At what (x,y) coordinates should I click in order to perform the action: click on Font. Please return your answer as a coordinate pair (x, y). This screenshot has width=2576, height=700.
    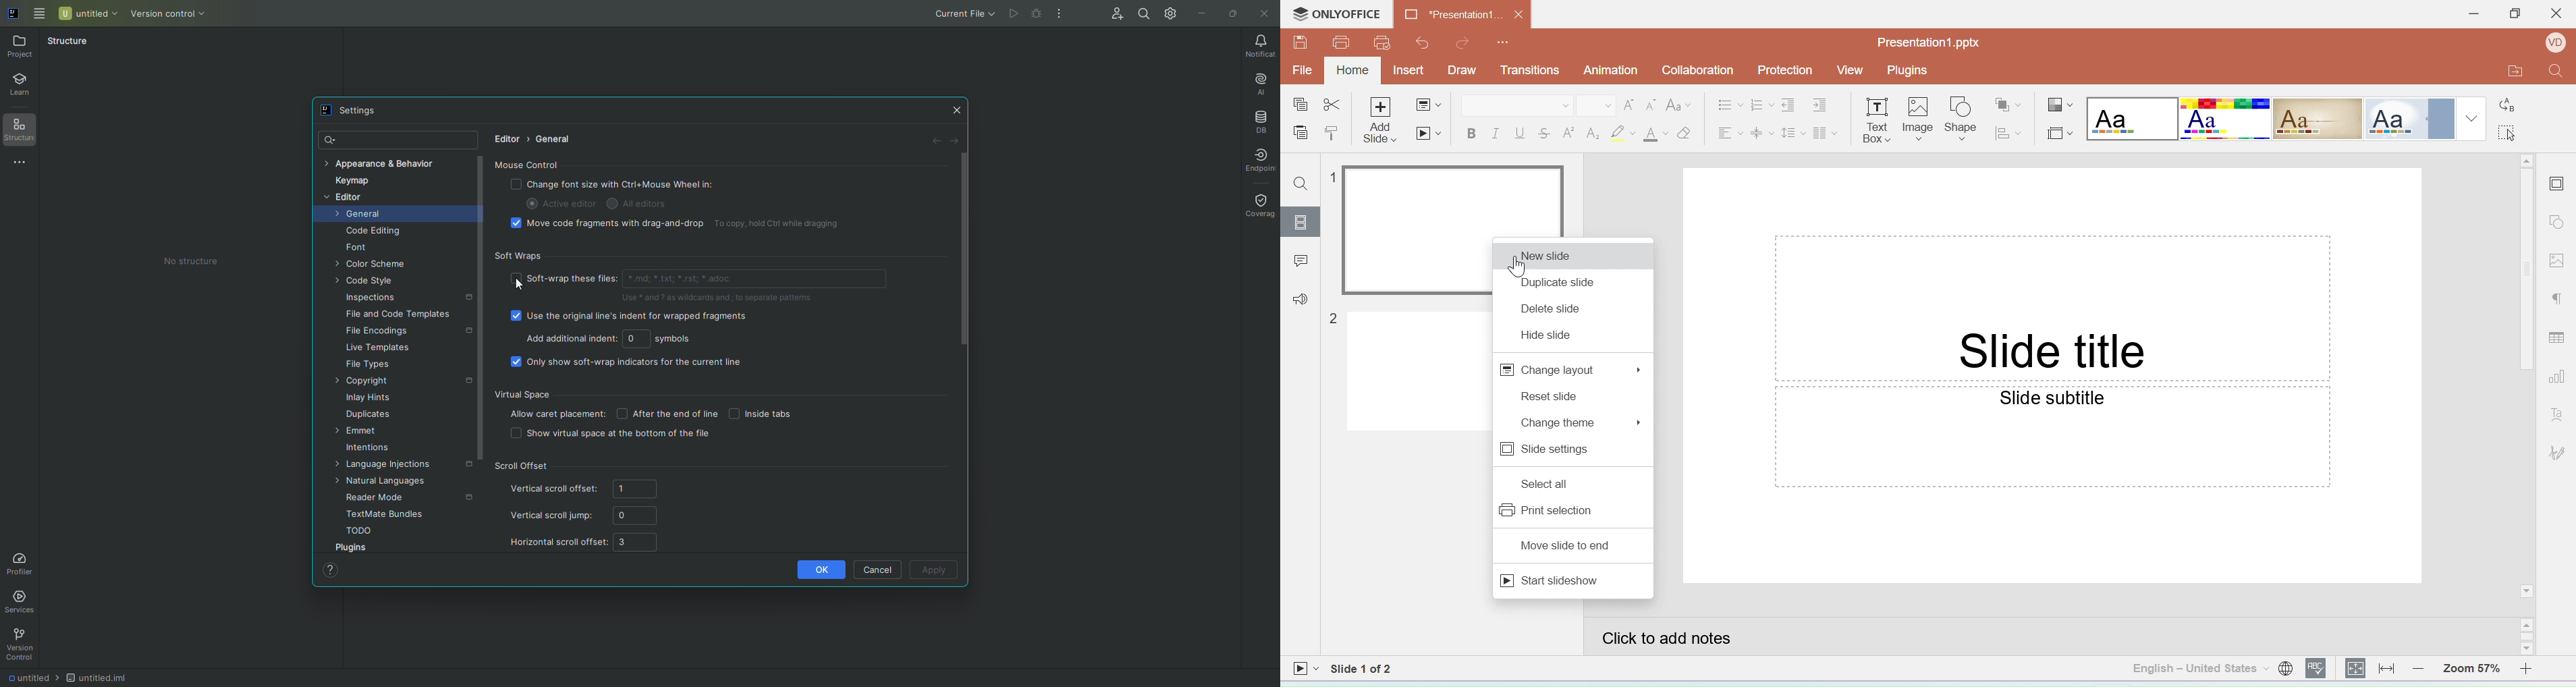
    Looking at the image, I should click on (1516, 105).